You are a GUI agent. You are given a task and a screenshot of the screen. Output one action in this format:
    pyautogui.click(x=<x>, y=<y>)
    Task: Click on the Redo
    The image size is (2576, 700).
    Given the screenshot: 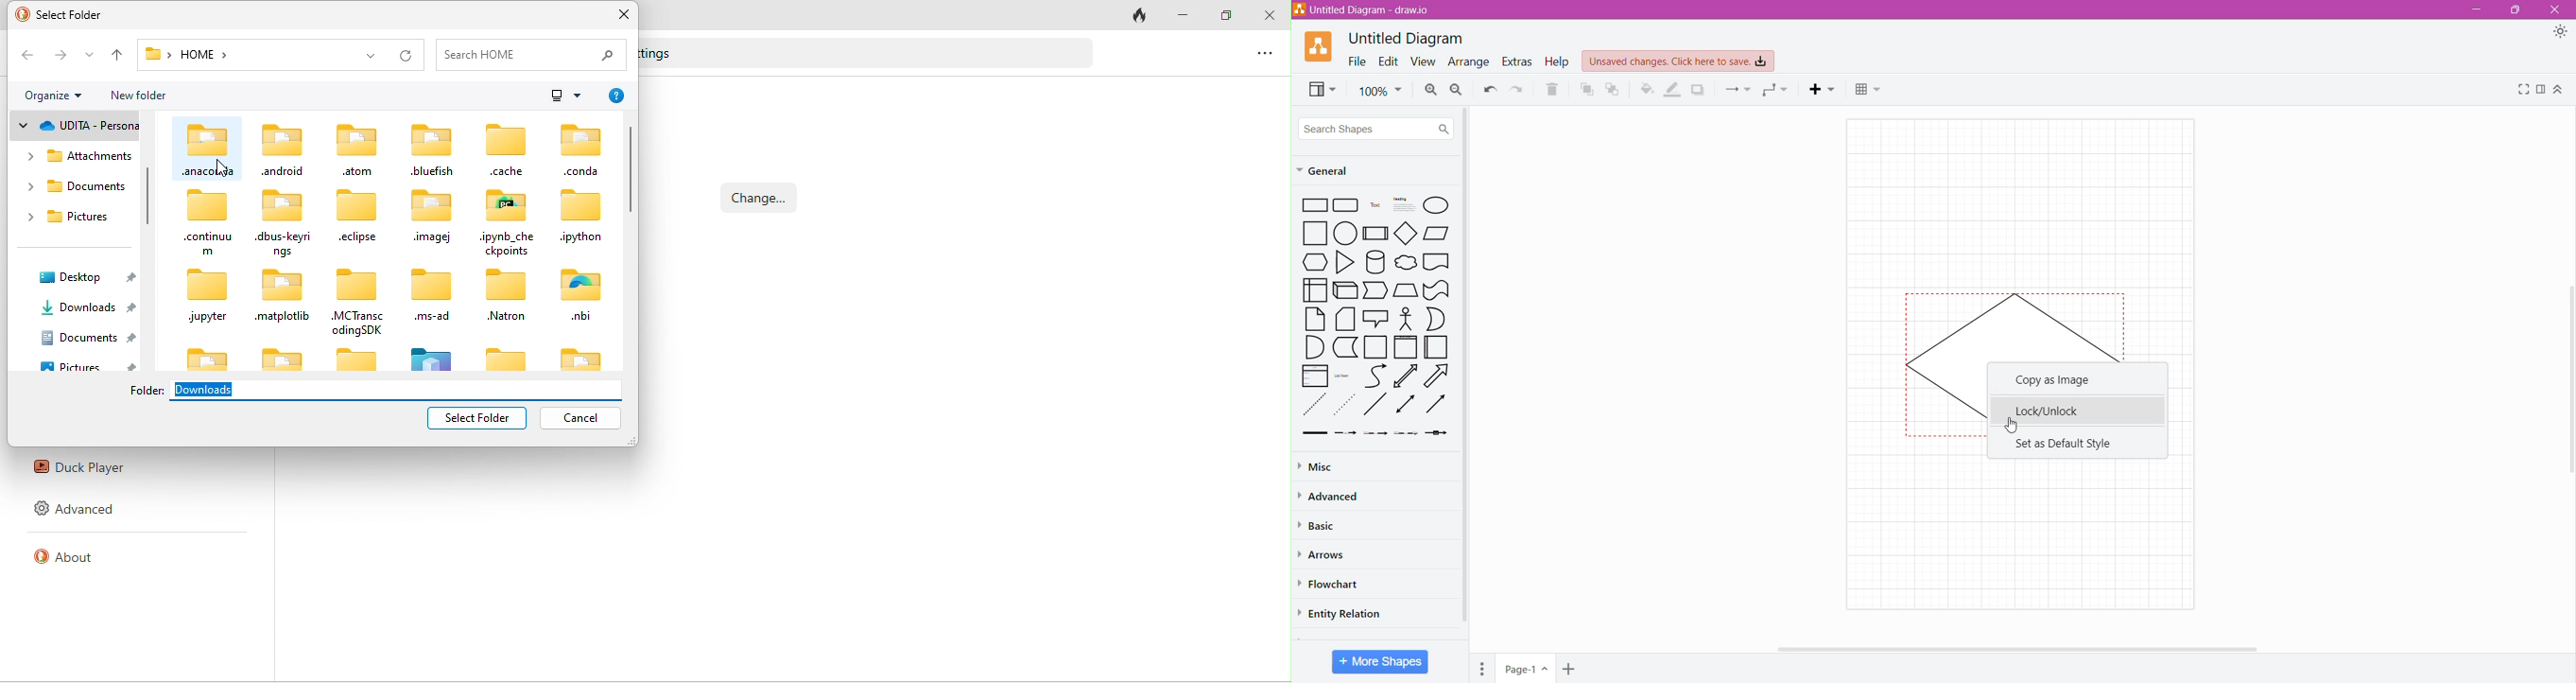 What is the action you would take?
    pyautogui.click(x=1518, y=90)
    